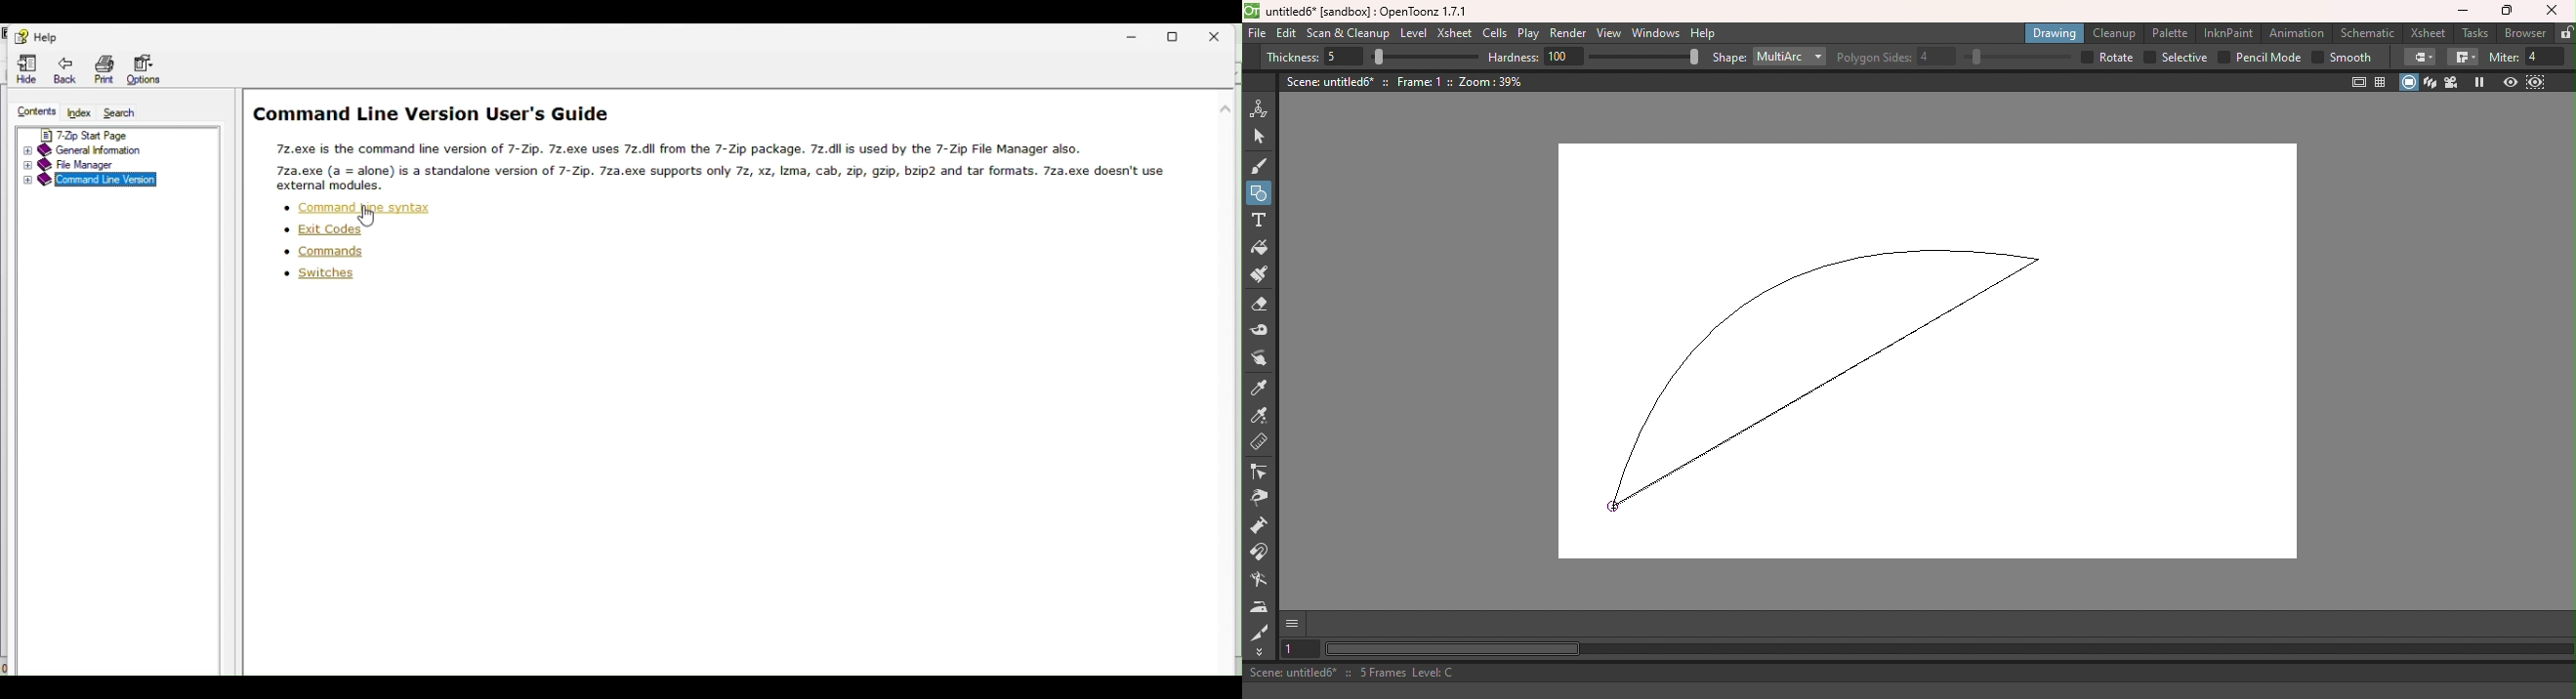  I want to click on 7 zip start page, so click(104, 134).